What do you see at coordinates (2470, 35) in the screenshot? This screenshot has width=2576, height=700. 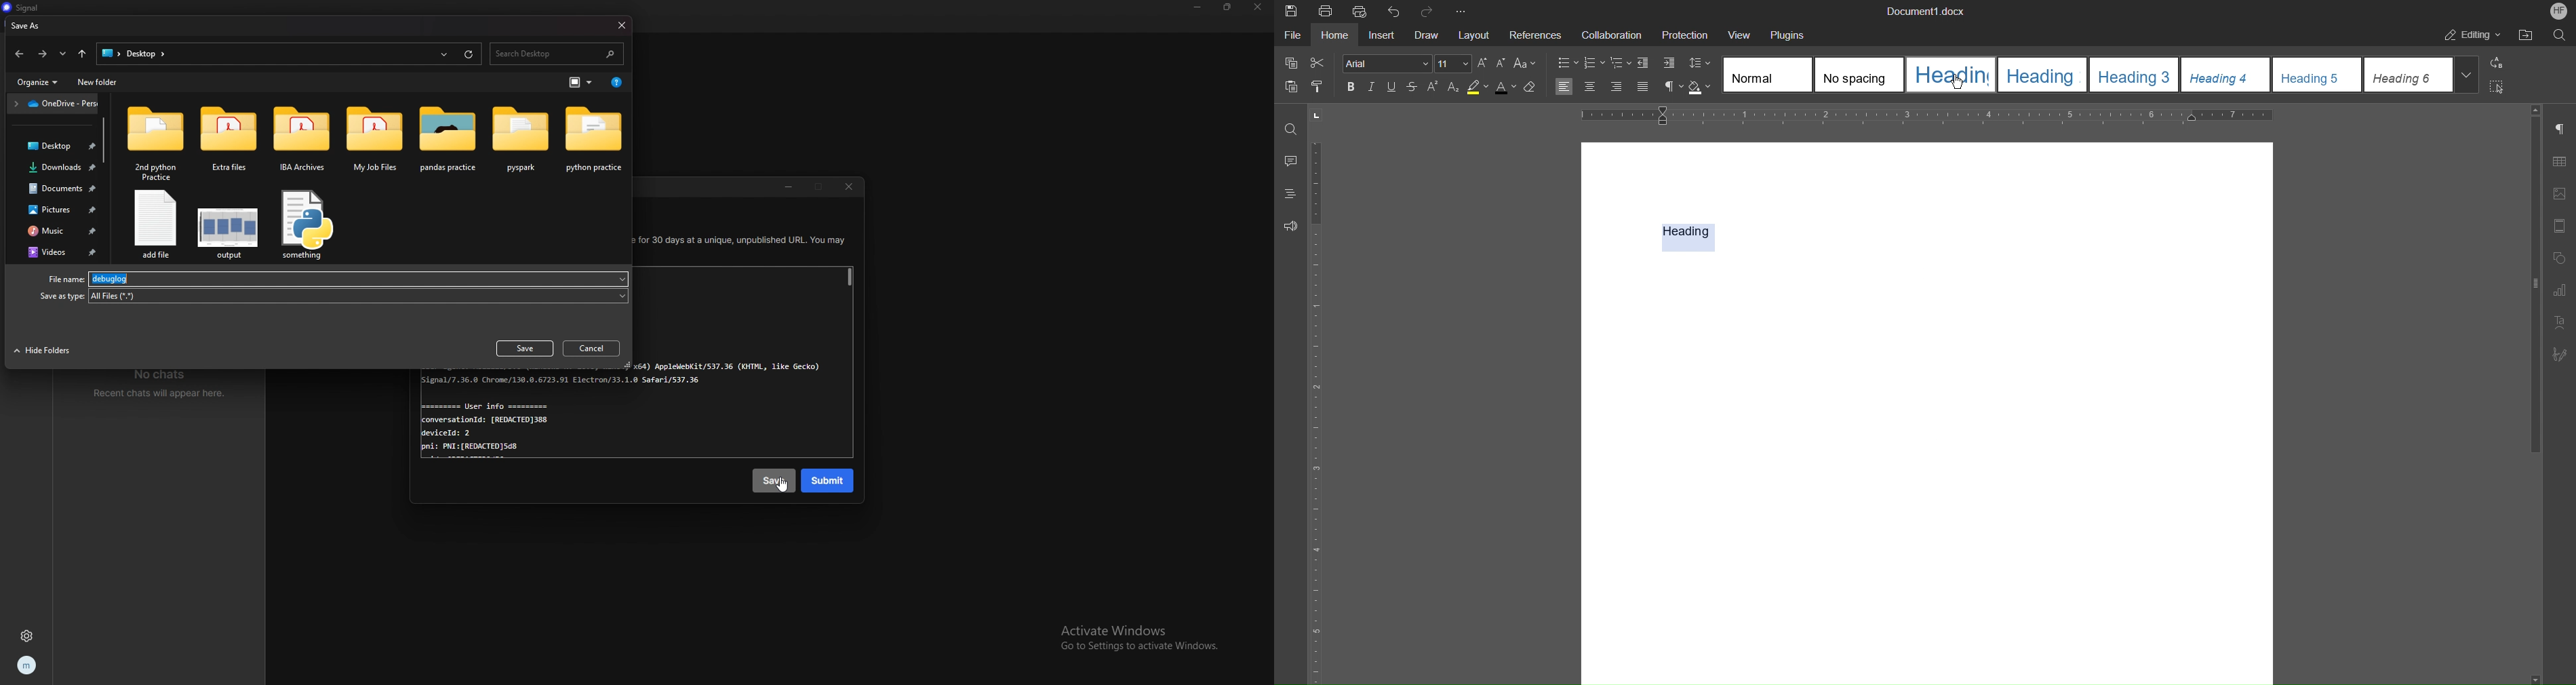 I see `Editing` at bounding box center [2470, 35].